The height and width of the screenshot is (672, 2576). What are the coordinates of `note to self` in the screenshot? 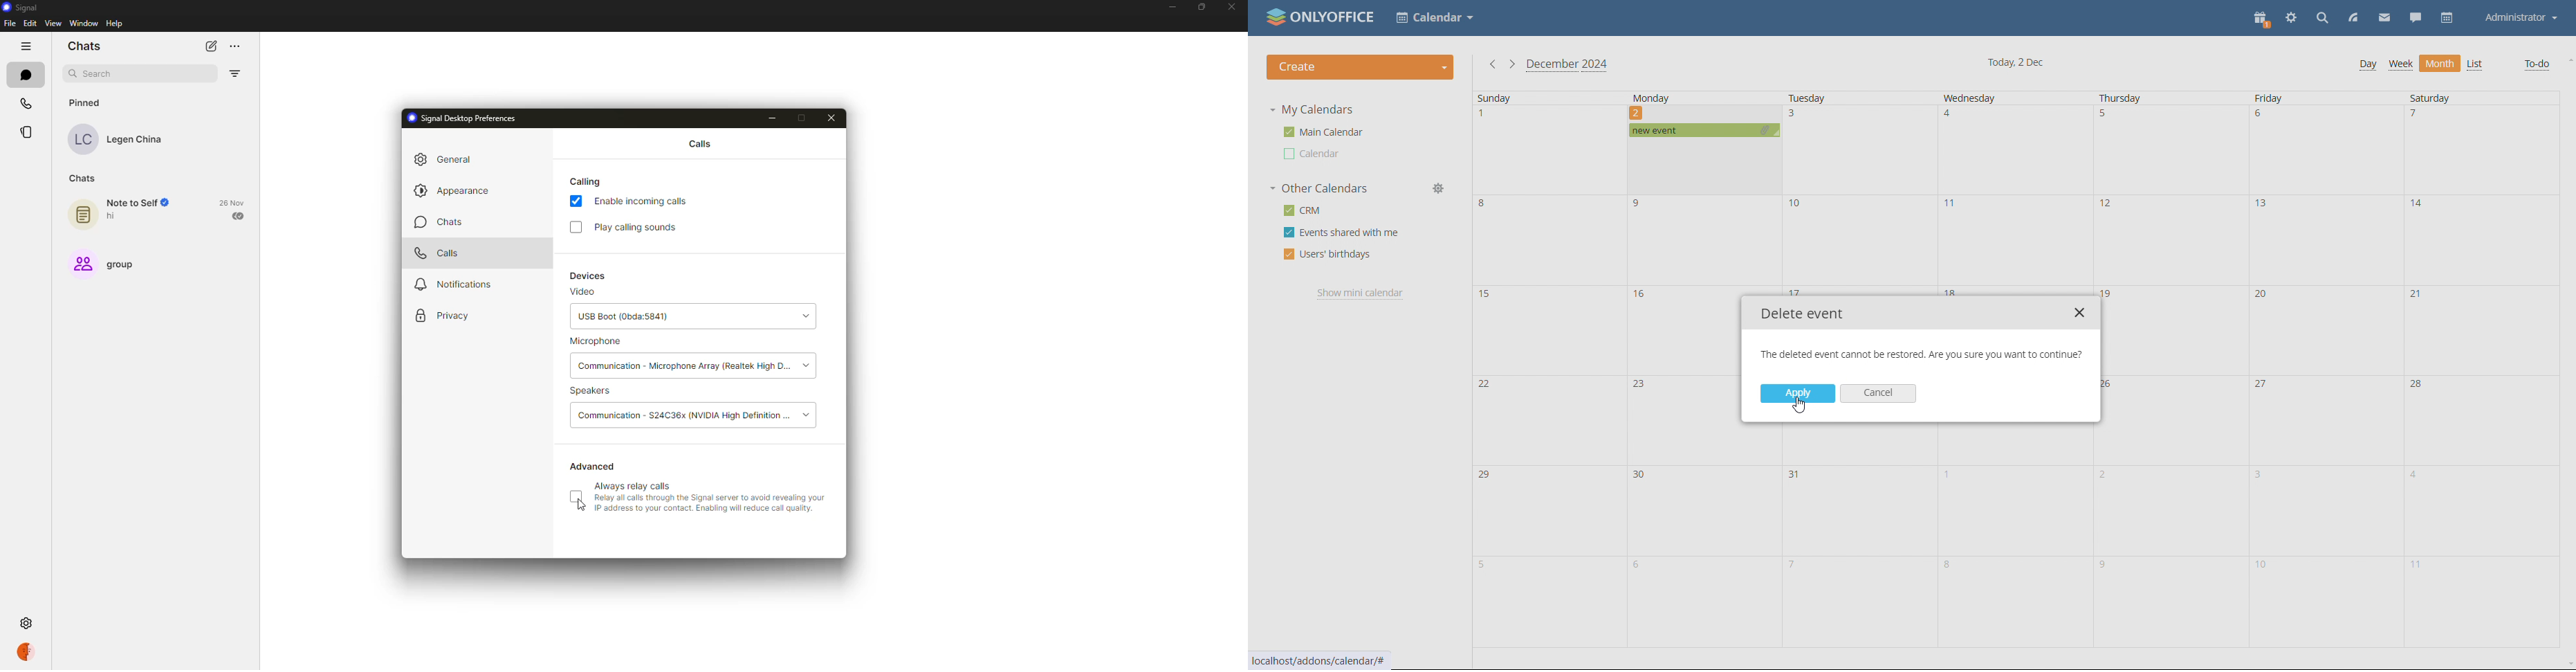 It's located at (138, 203).